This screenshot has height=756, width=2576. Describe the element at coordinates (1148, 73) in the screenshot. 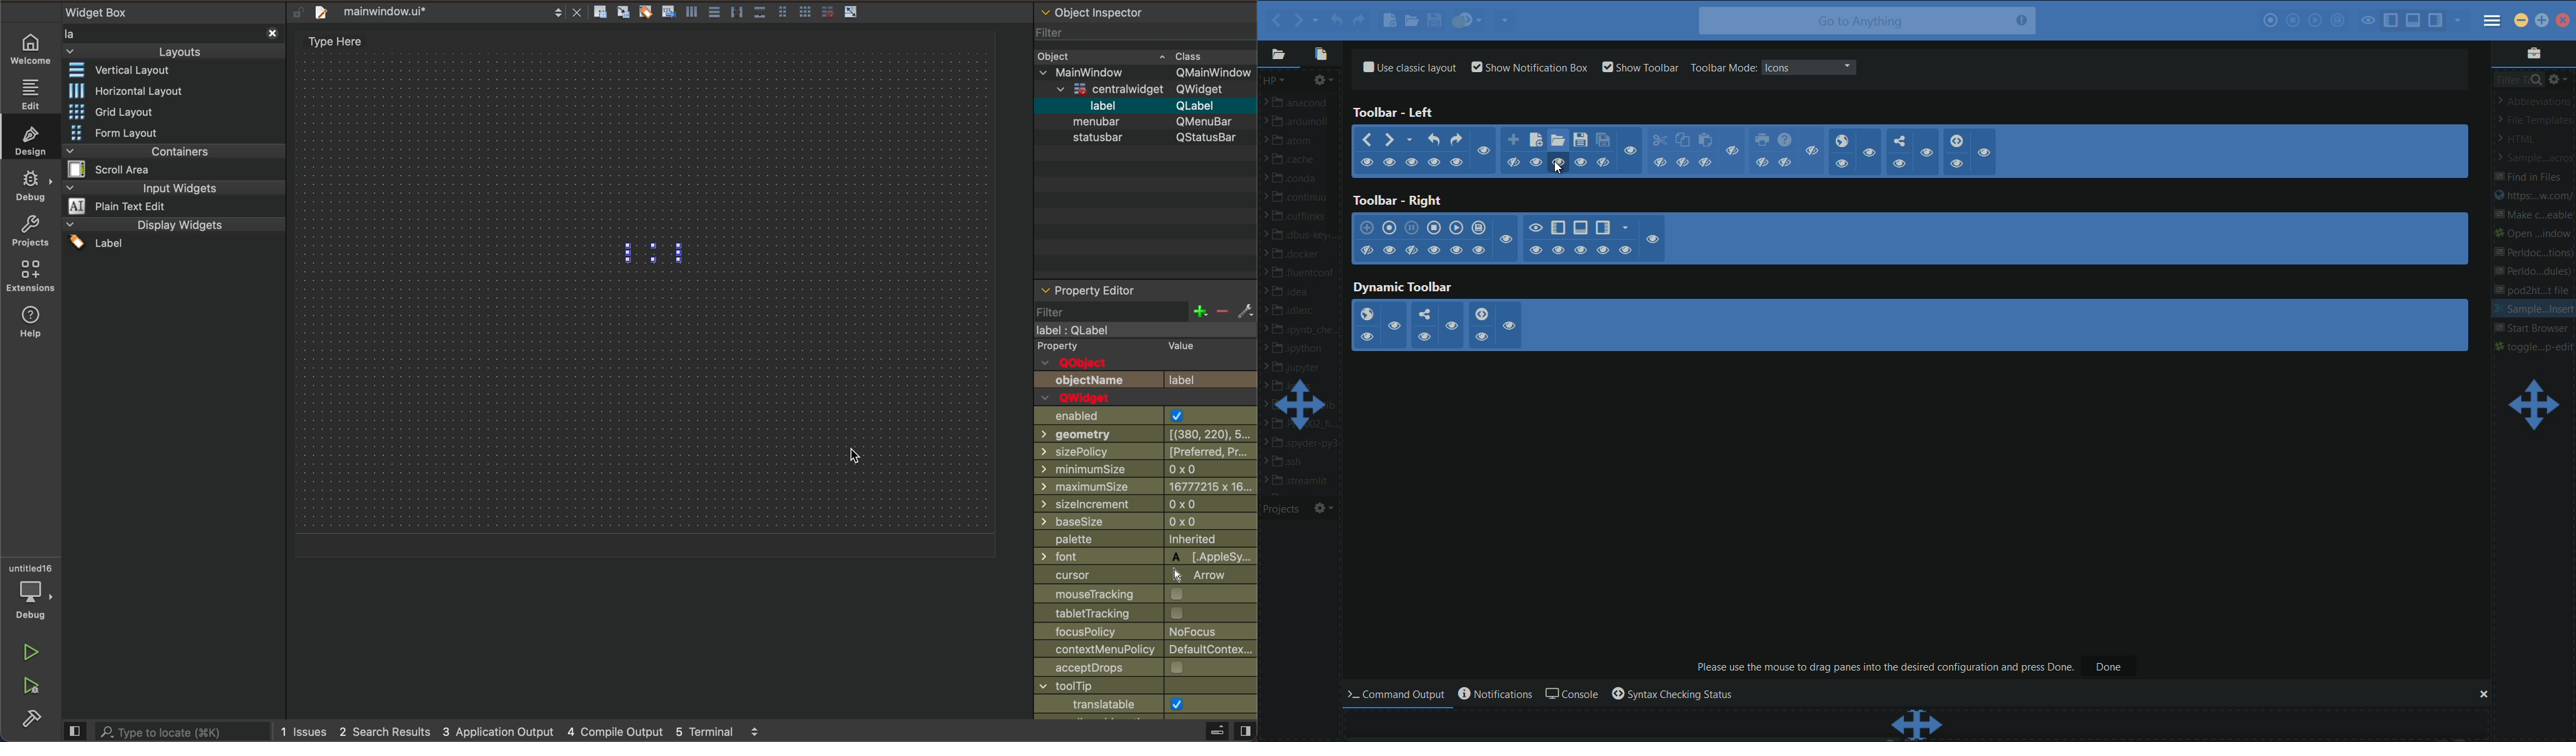

I see `mainwindow` at that location.